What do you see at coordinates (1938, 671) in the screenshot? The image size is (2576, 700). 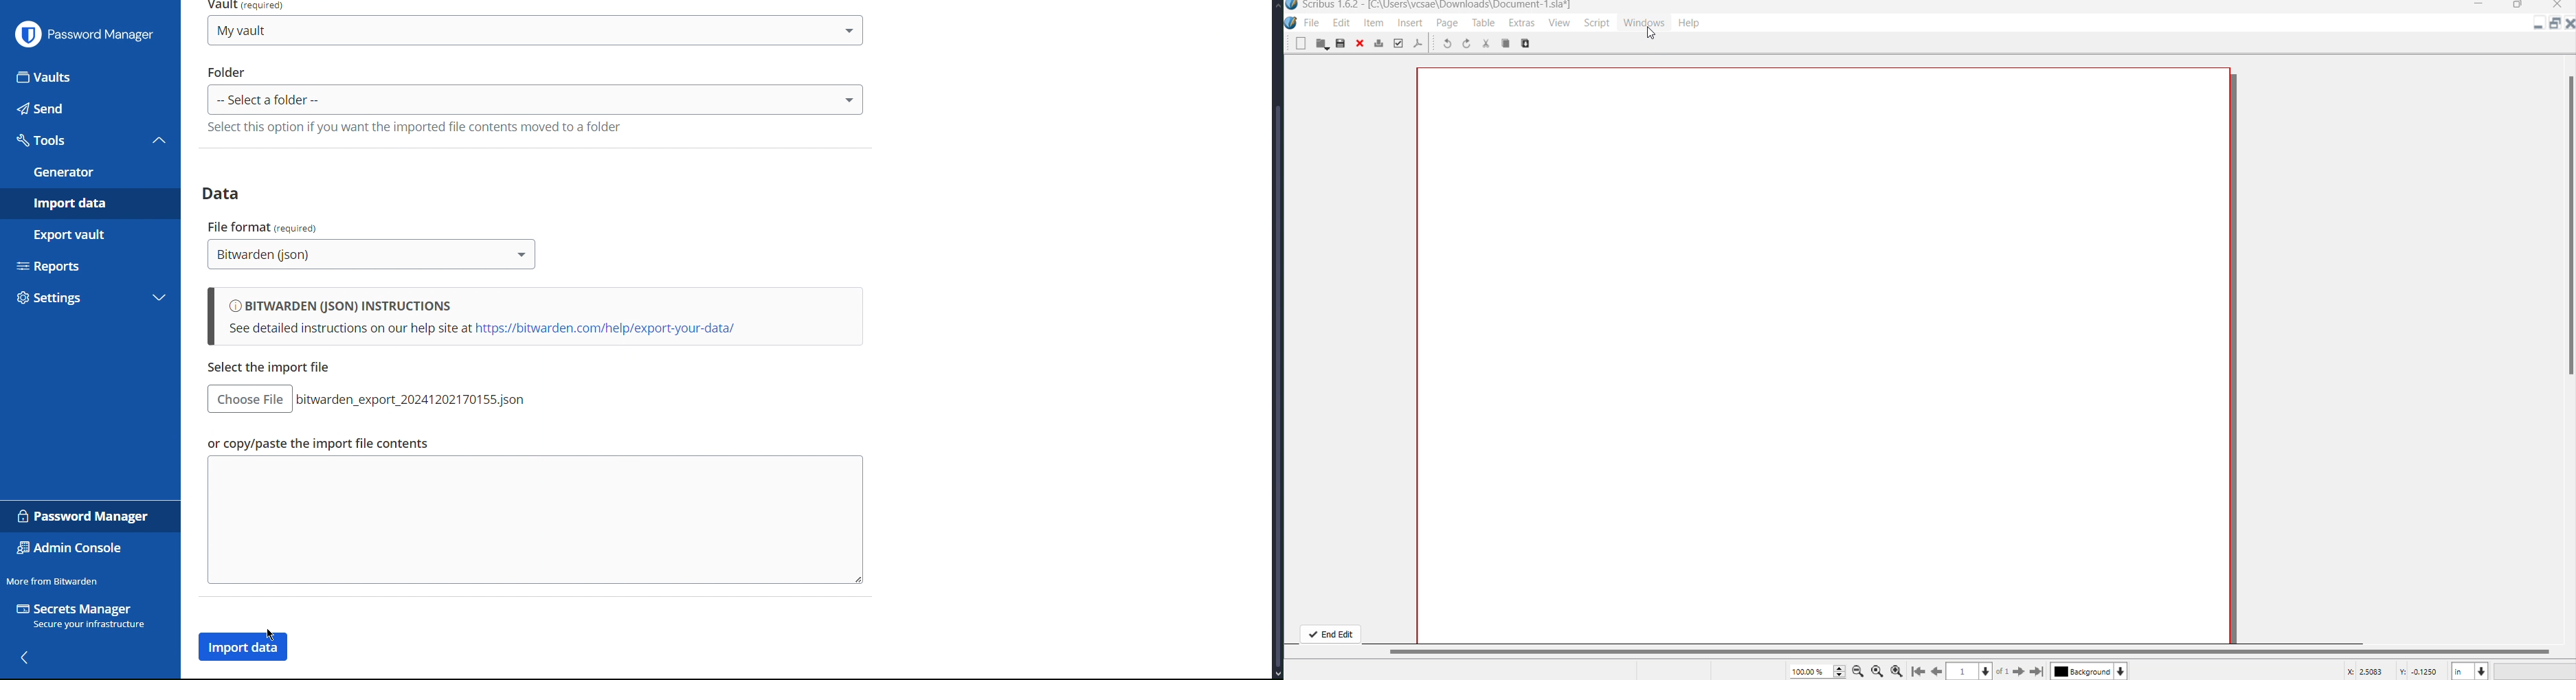 I see `back` at bounding box center [1938, 671].